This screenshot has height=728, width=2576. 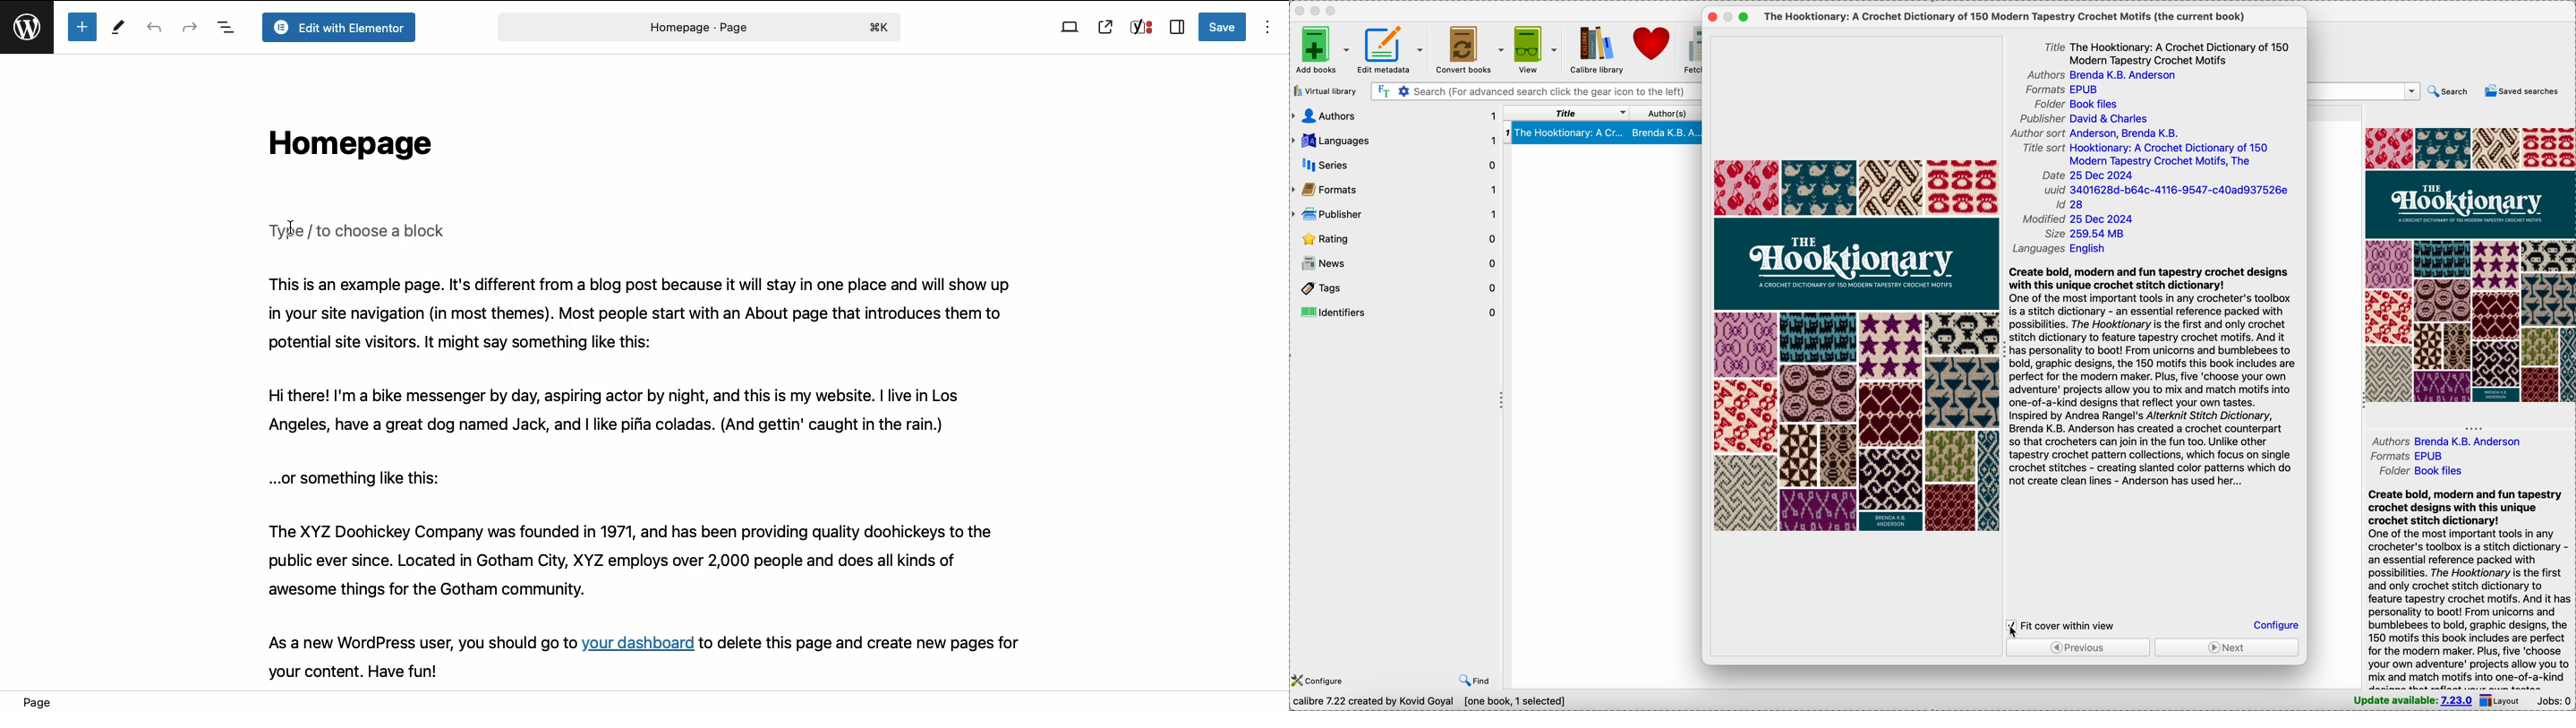 I want to click on synopsis, so click(x=2156, y=377).